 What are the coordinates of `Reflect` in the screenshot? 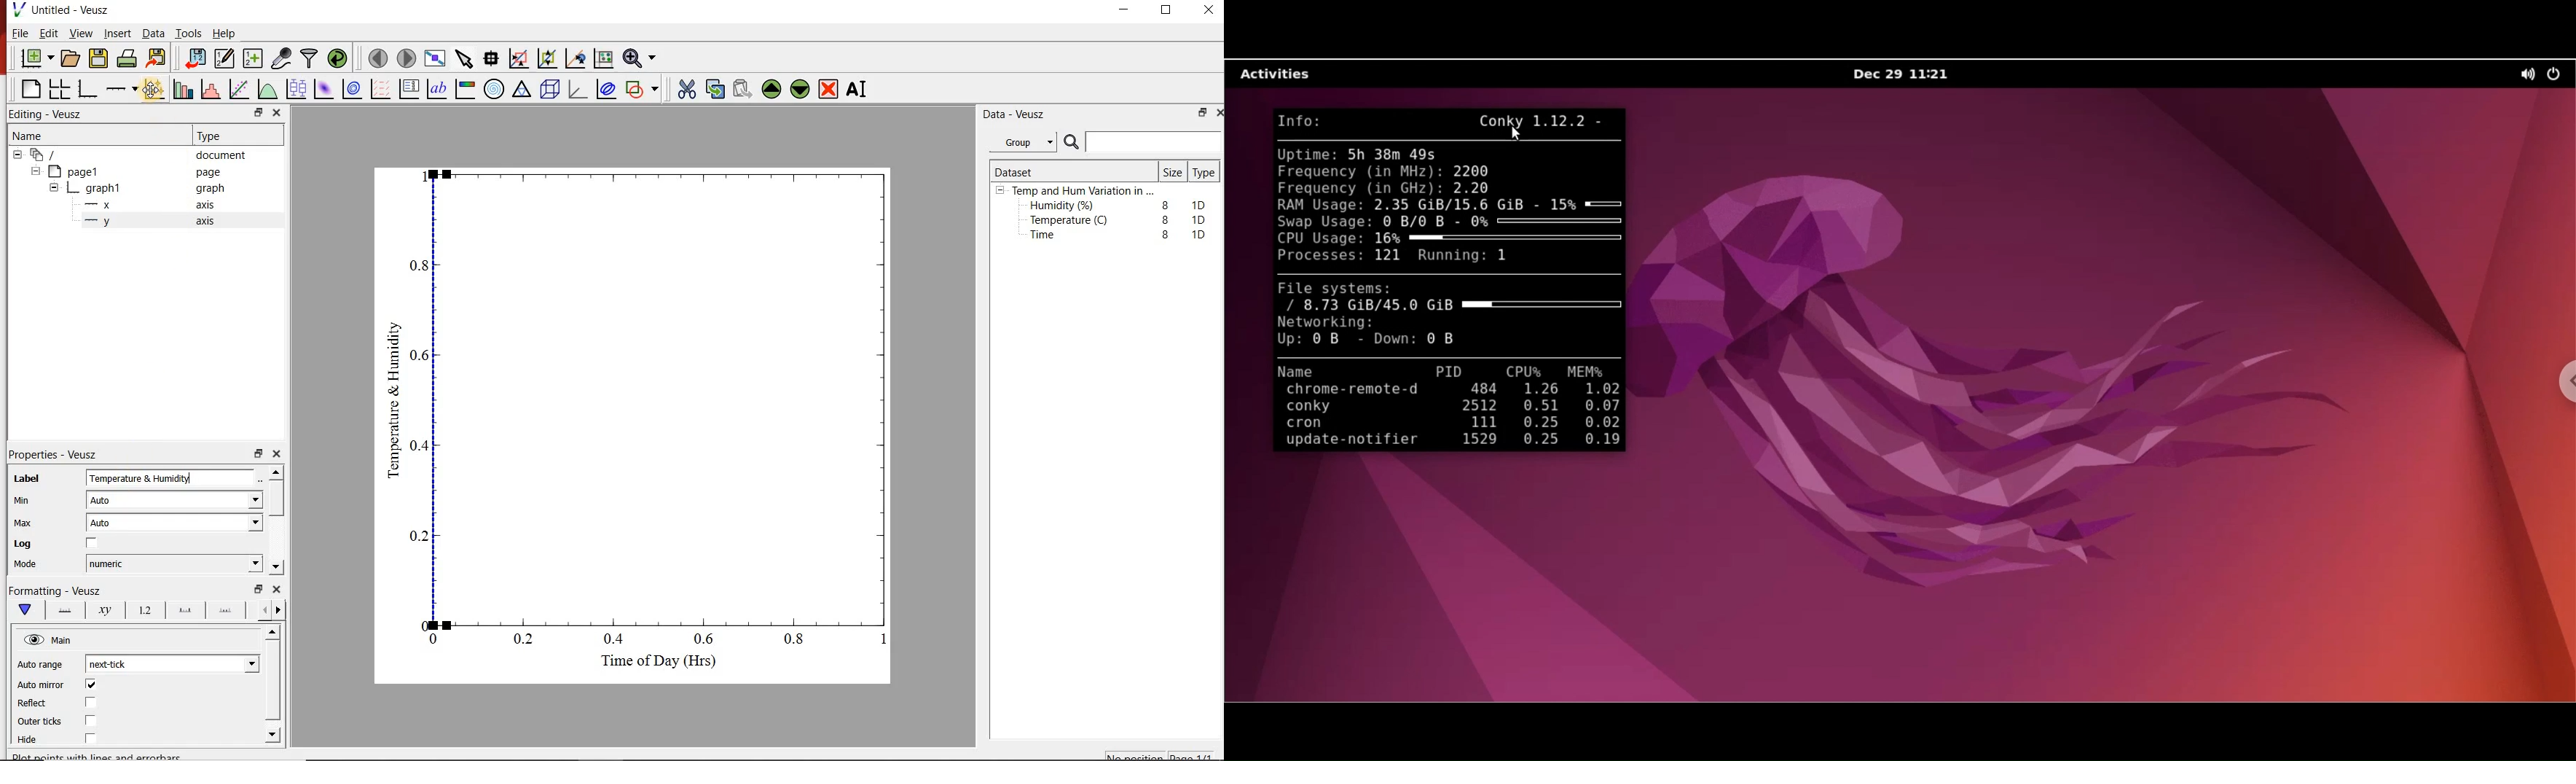 It's located at (63, 703).